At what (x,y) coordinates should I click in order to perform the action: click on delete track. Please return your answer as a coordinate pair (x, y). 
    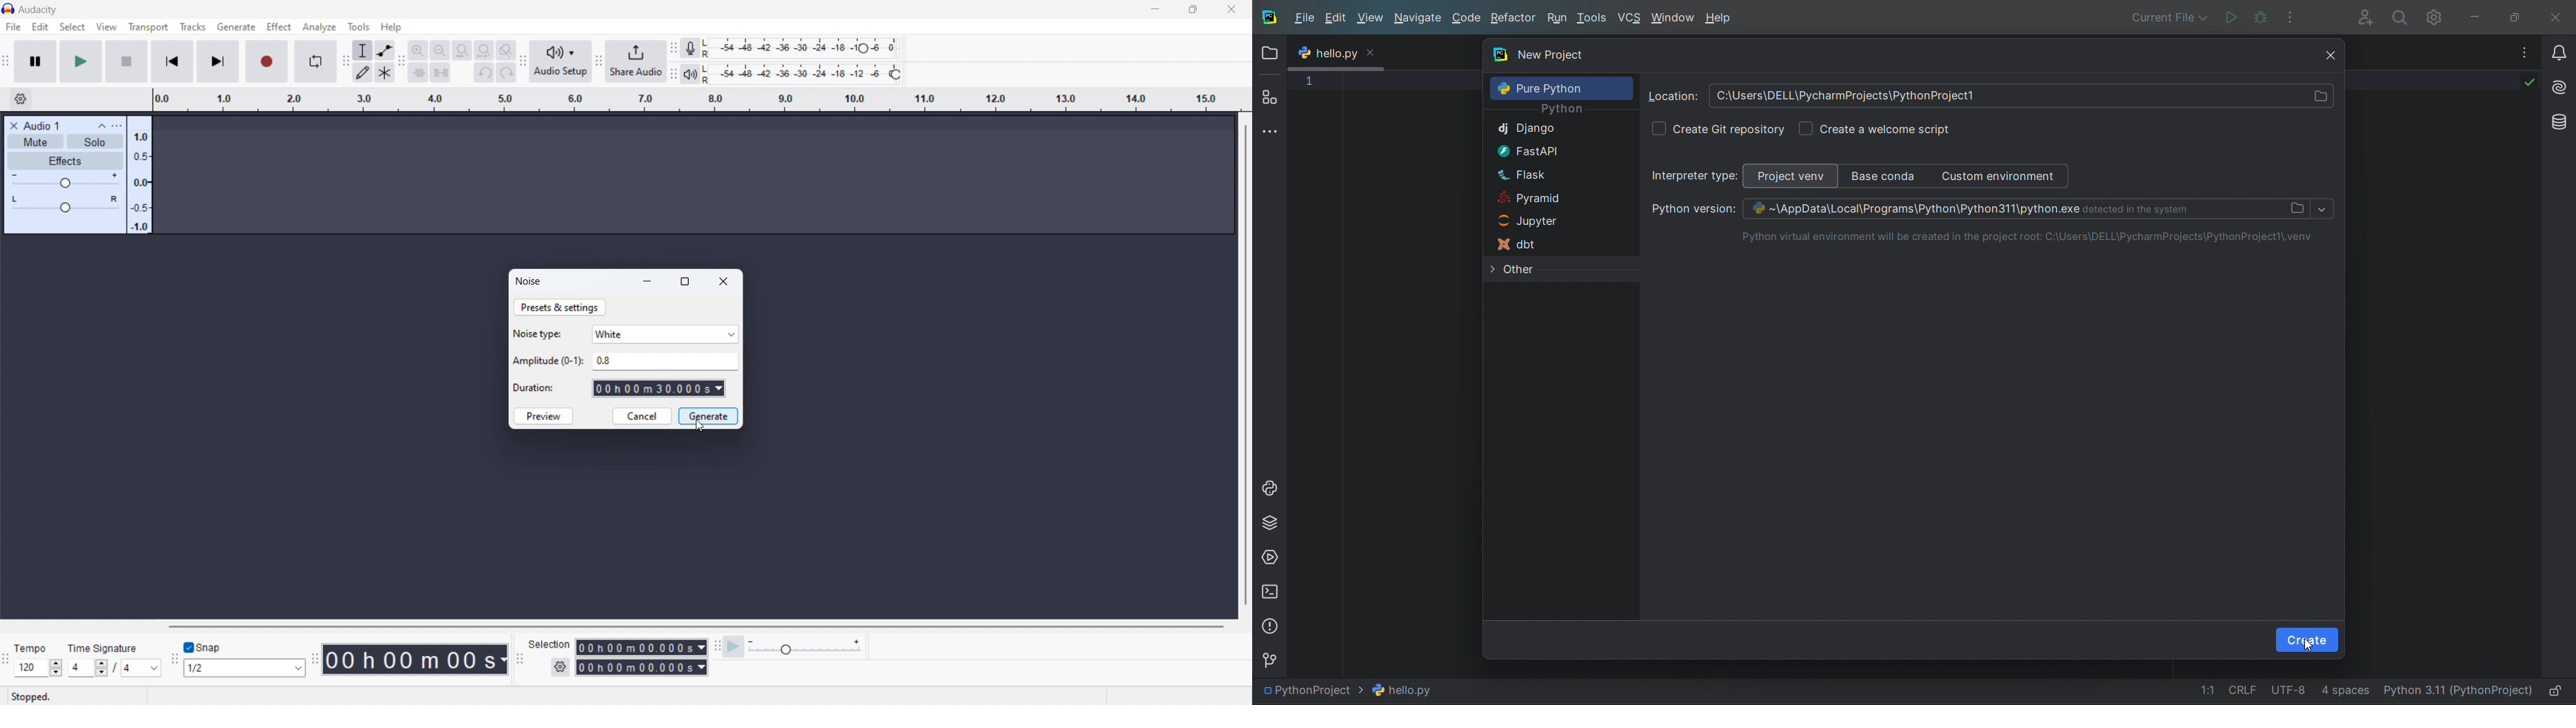
    Looking at the image, I should click on (14, 126).